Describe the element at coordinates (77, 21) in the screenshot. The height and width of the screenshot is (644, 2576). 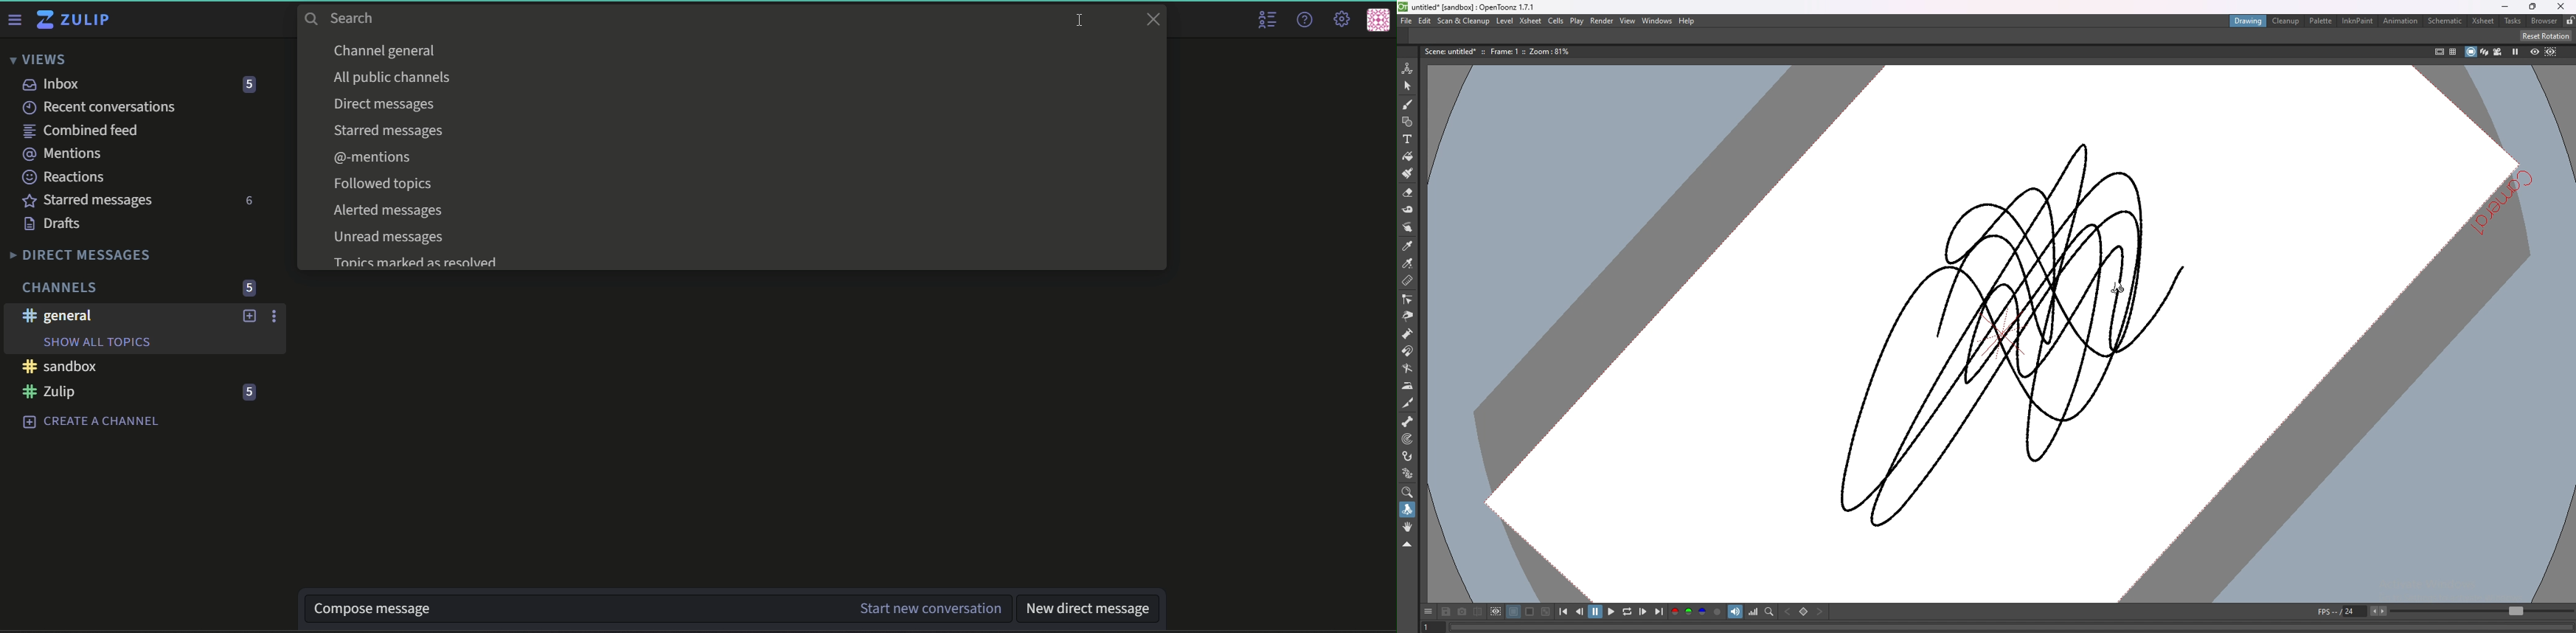
I see `Title and logo` at that location.